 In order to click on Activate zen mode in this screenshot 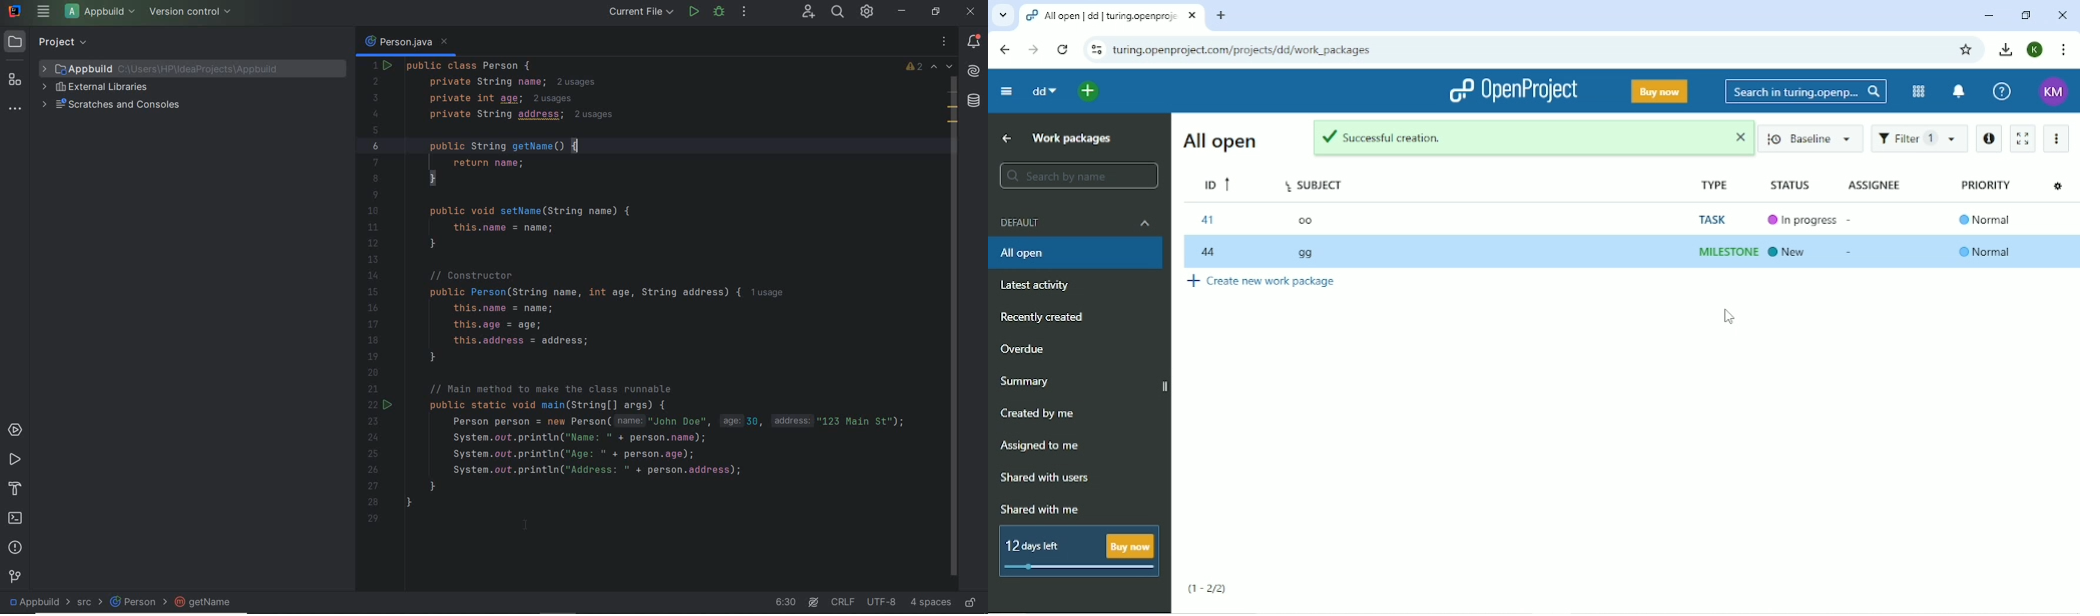, I will do `click(2024, 139)`.